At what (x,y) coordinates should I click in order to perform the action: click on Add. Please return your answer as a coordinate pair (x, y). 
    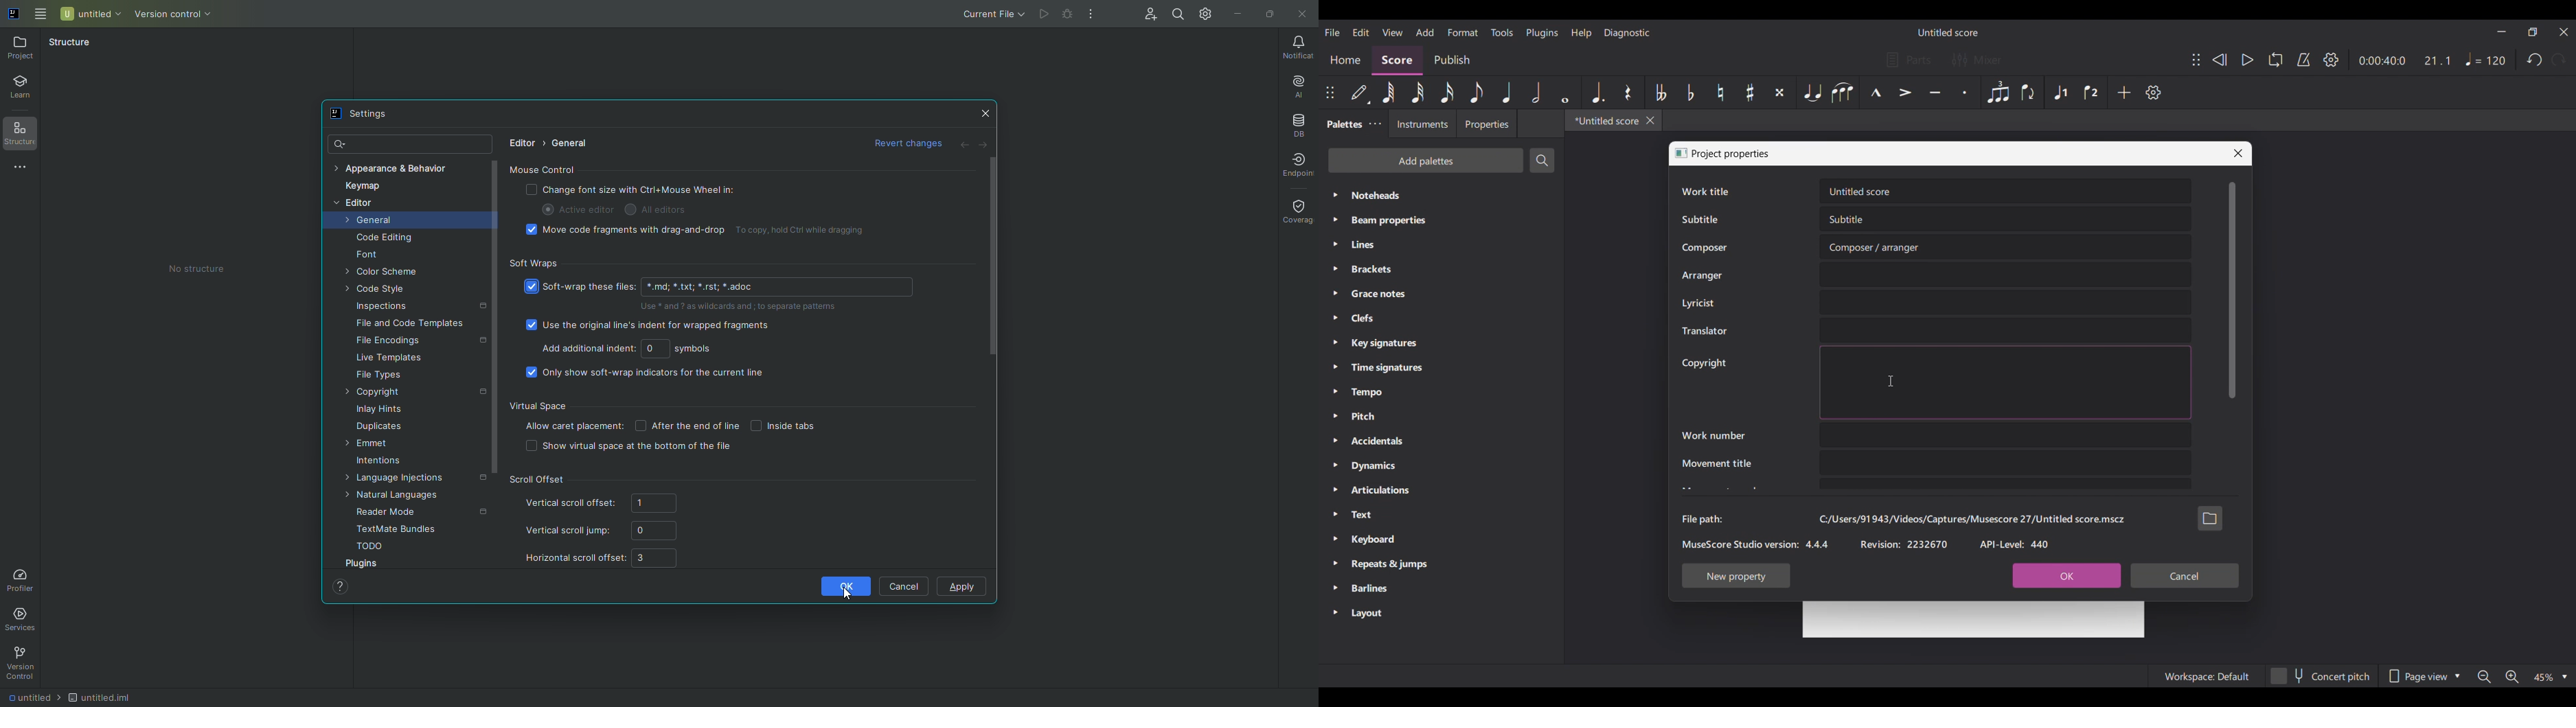
    Looking at the image, I should click on (2124, 92).